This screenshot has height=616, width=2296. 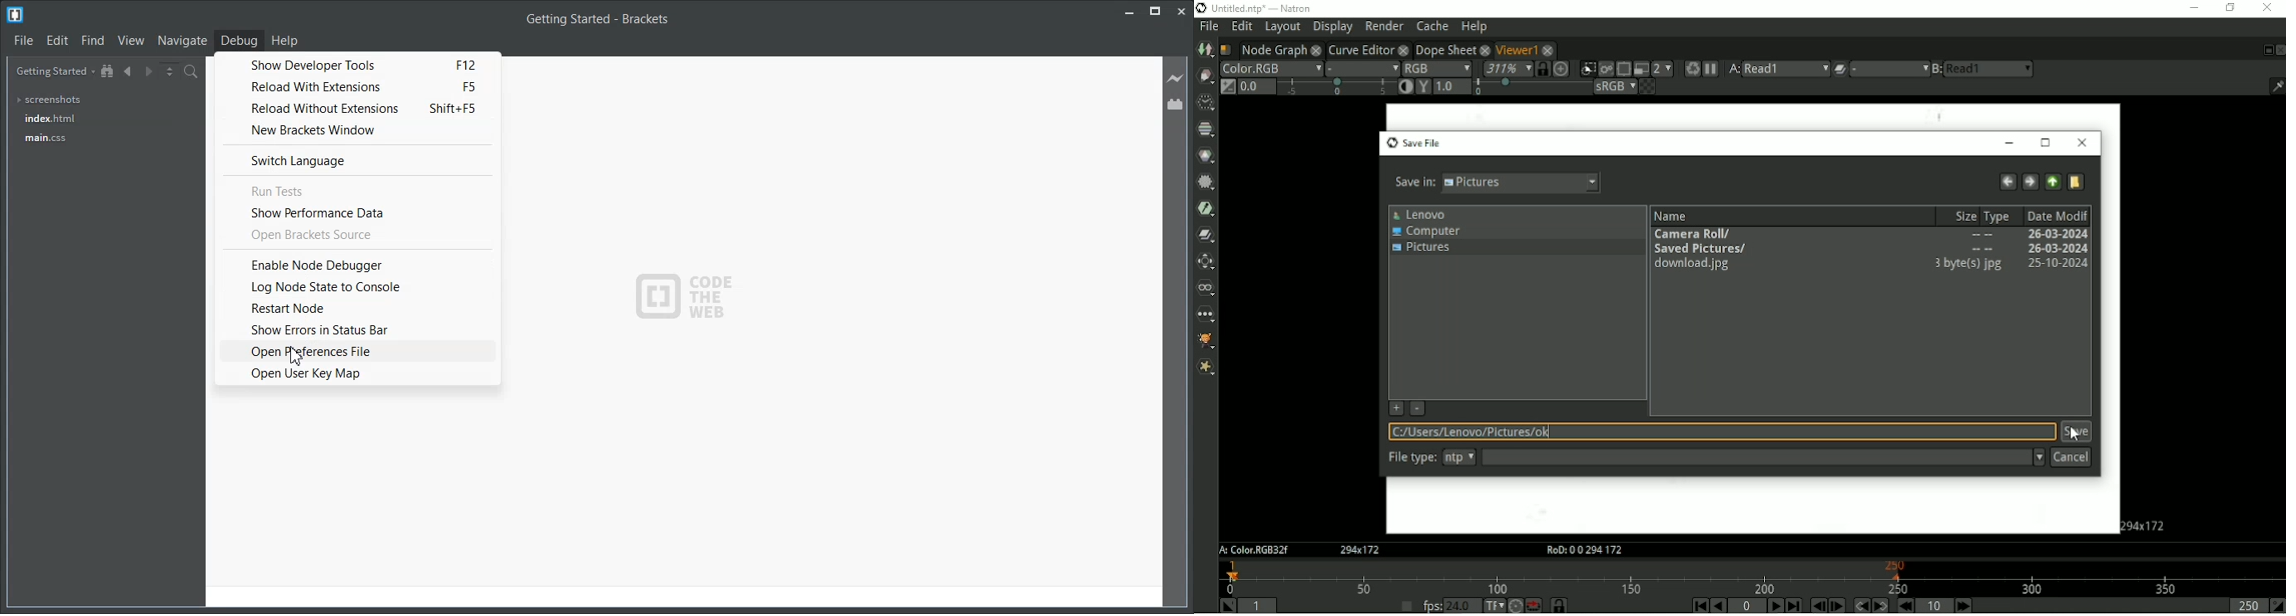 What do you see at coordinates (286, 41) in the screenshot?
I see `Help` at bounding box center [286, 41].